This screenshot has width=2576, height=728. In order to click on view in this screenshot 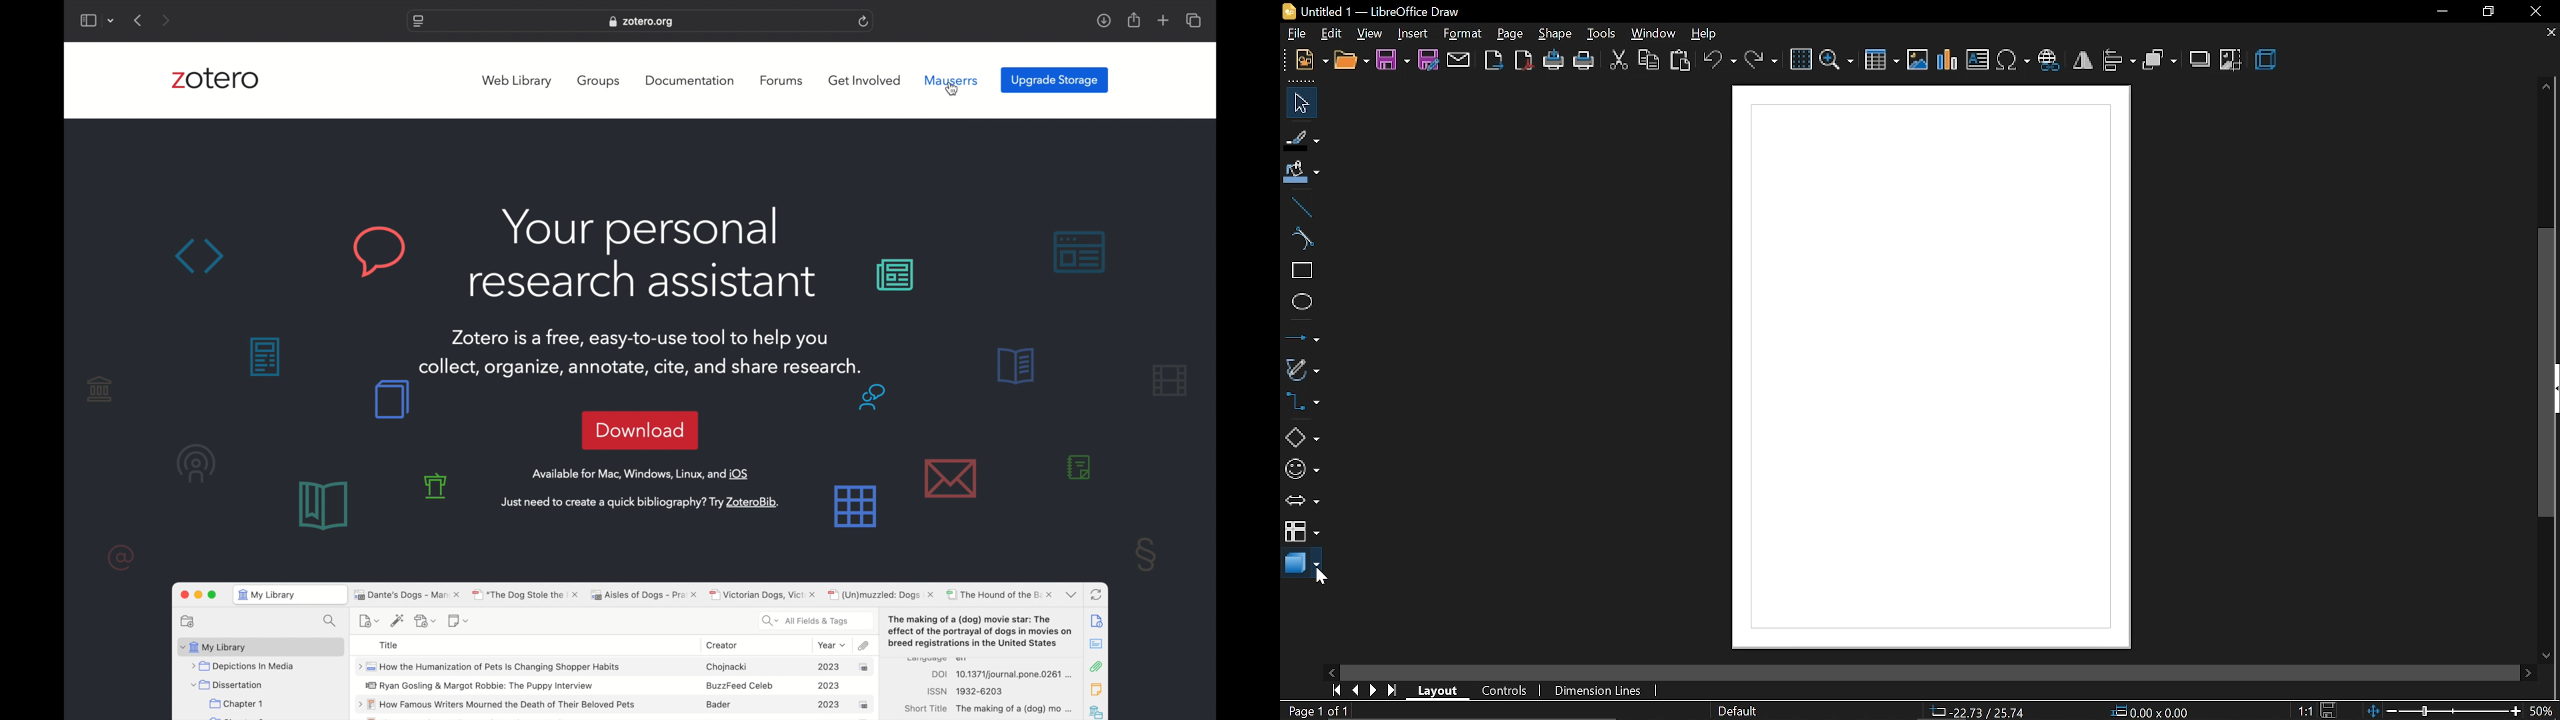, I will do `click(1371, 34)`.